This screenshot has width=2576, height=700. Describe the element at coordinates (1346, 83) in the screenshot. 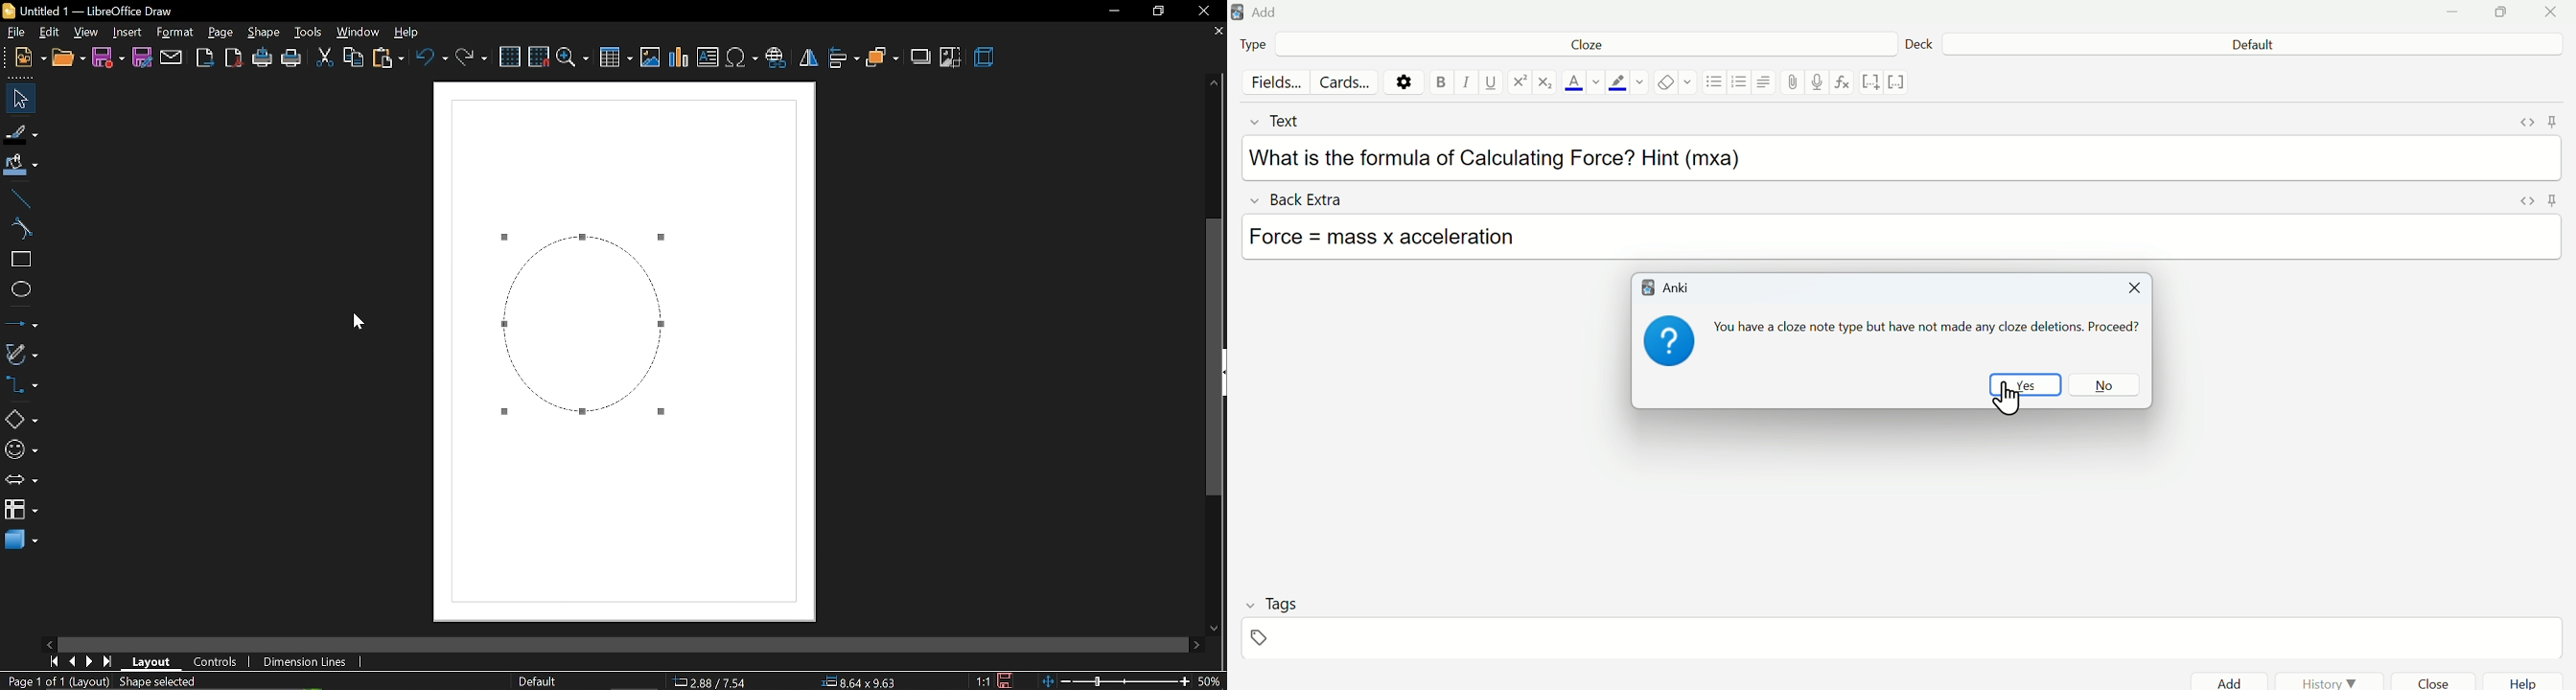

I see `Cards` at that location.